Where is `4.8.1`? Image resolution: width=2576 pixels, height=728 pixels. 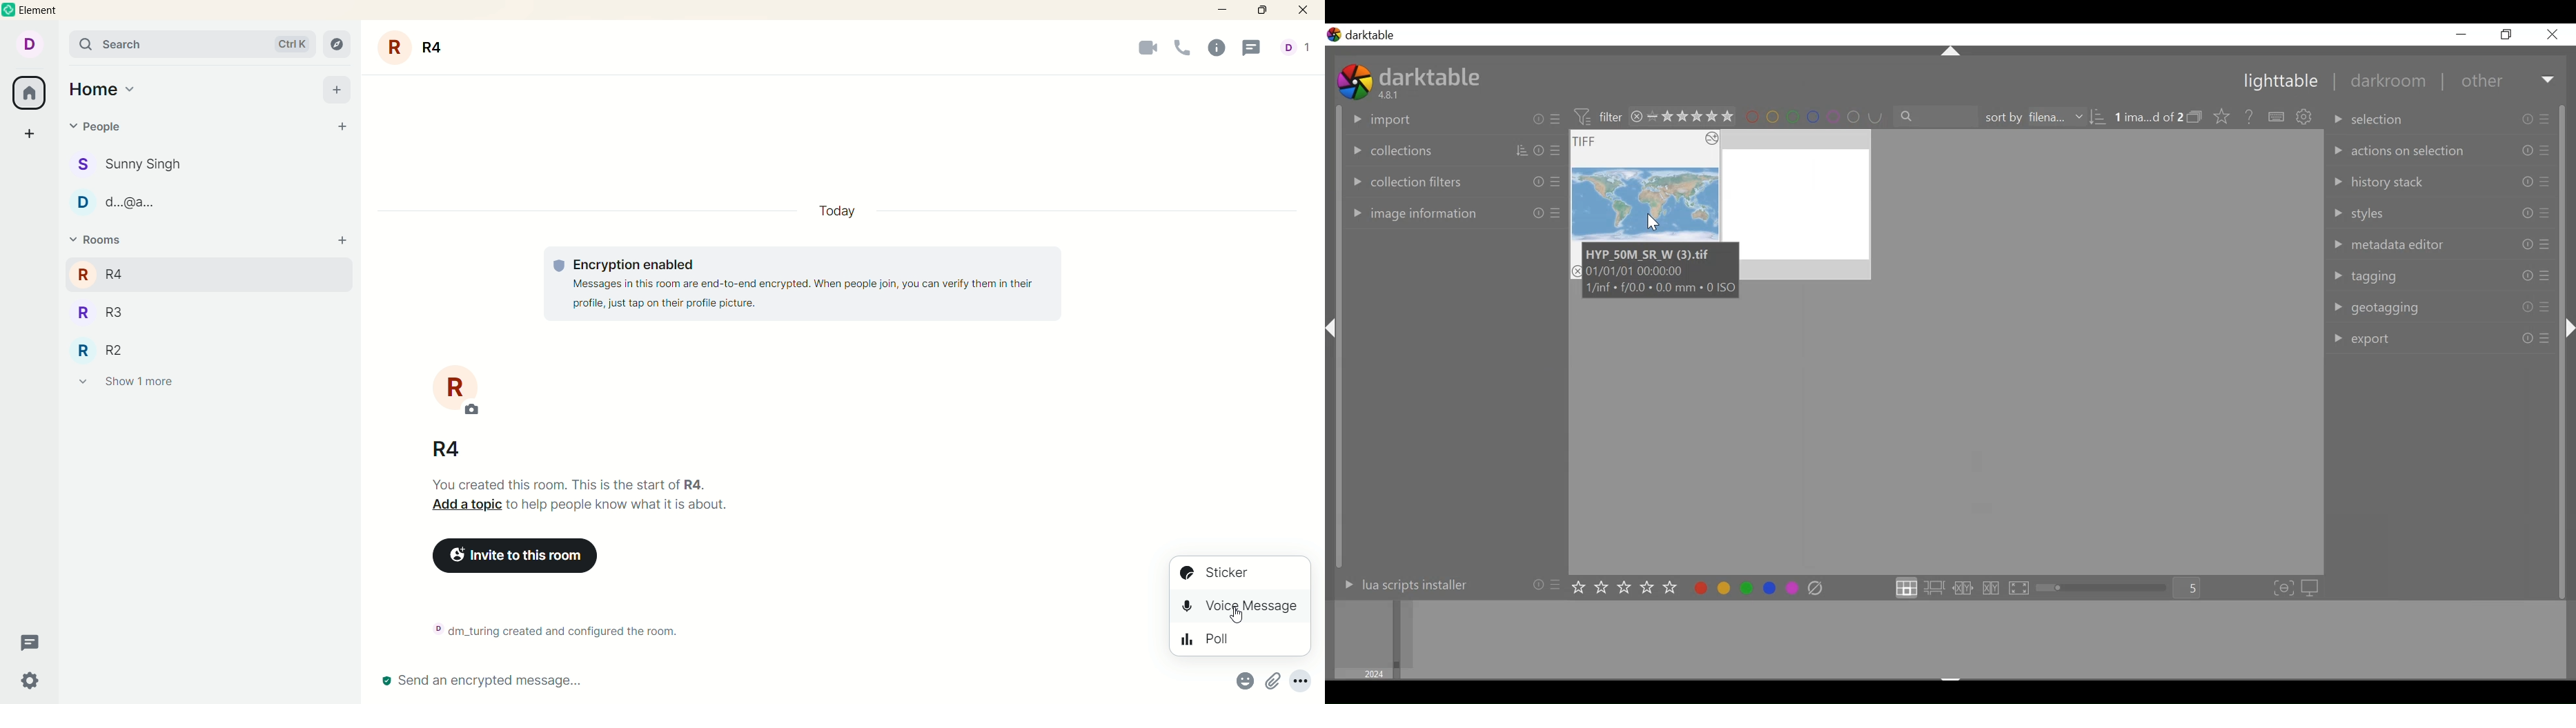 4.8.1 is located at coordinates (1391, 96).